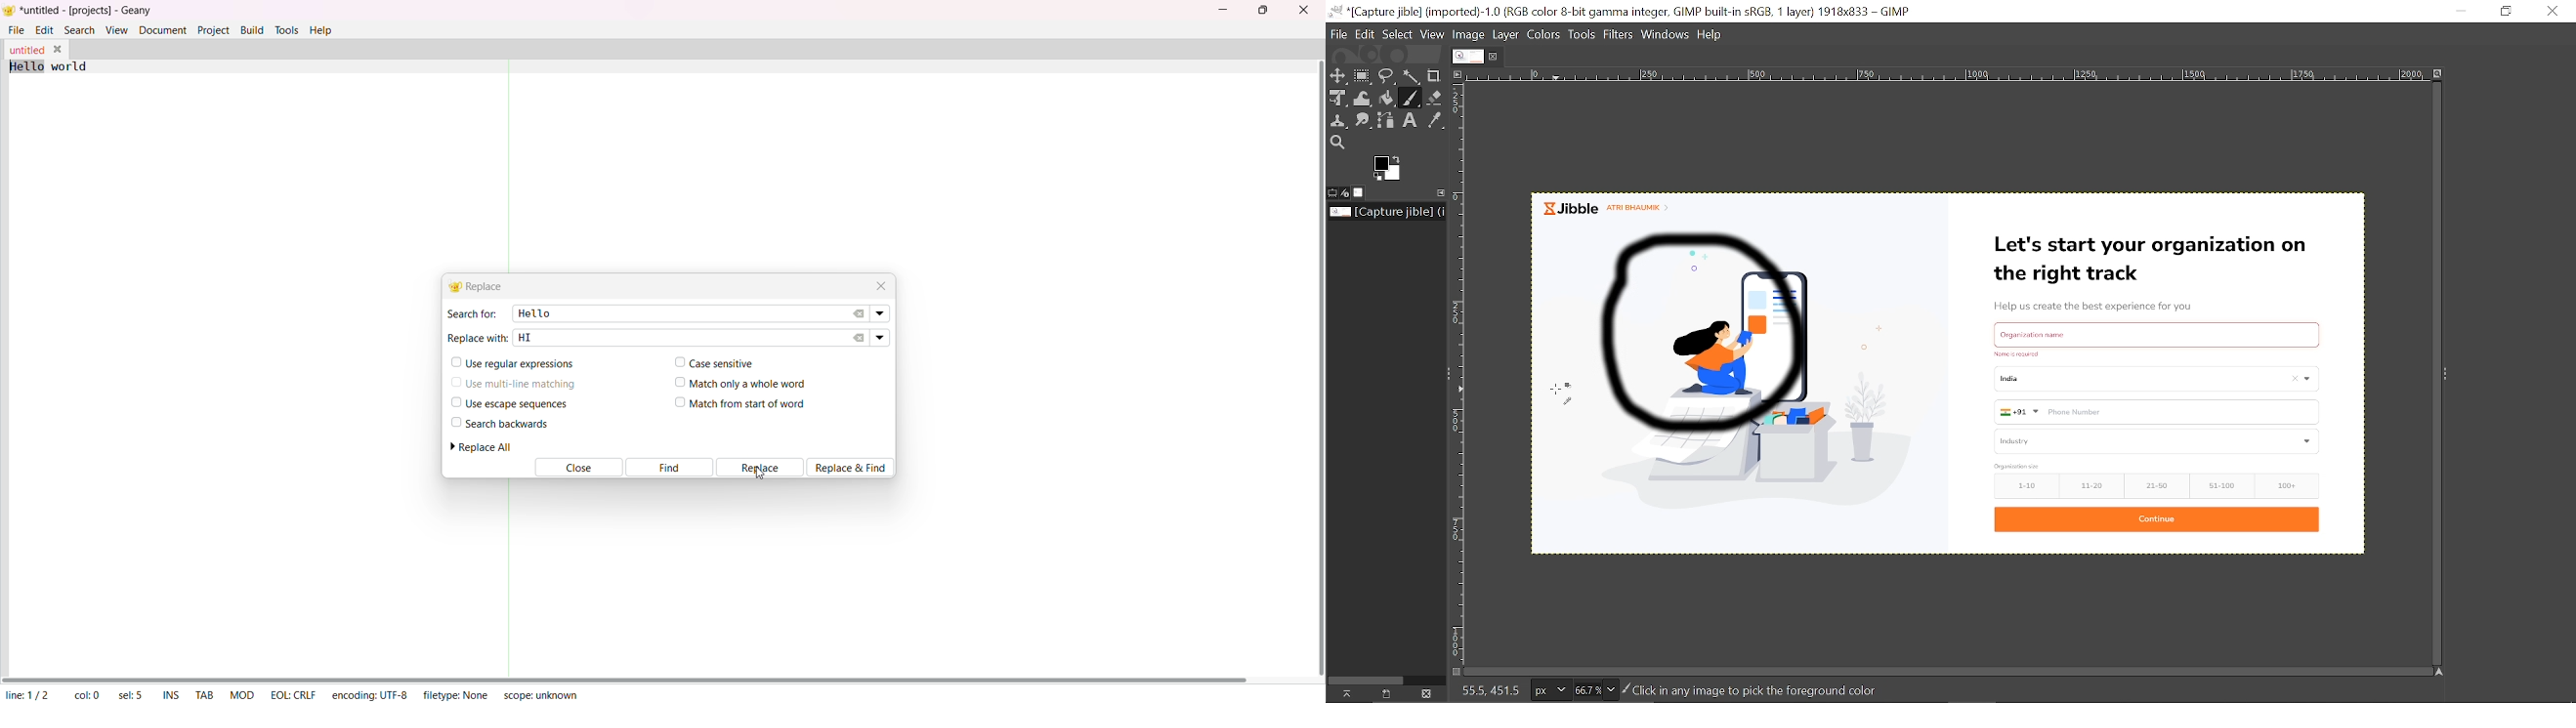 This screenshot has width=2576, height=728. Describe the element at coordinates (1460, 379) in the screenshot. I see `Scale` at that location.